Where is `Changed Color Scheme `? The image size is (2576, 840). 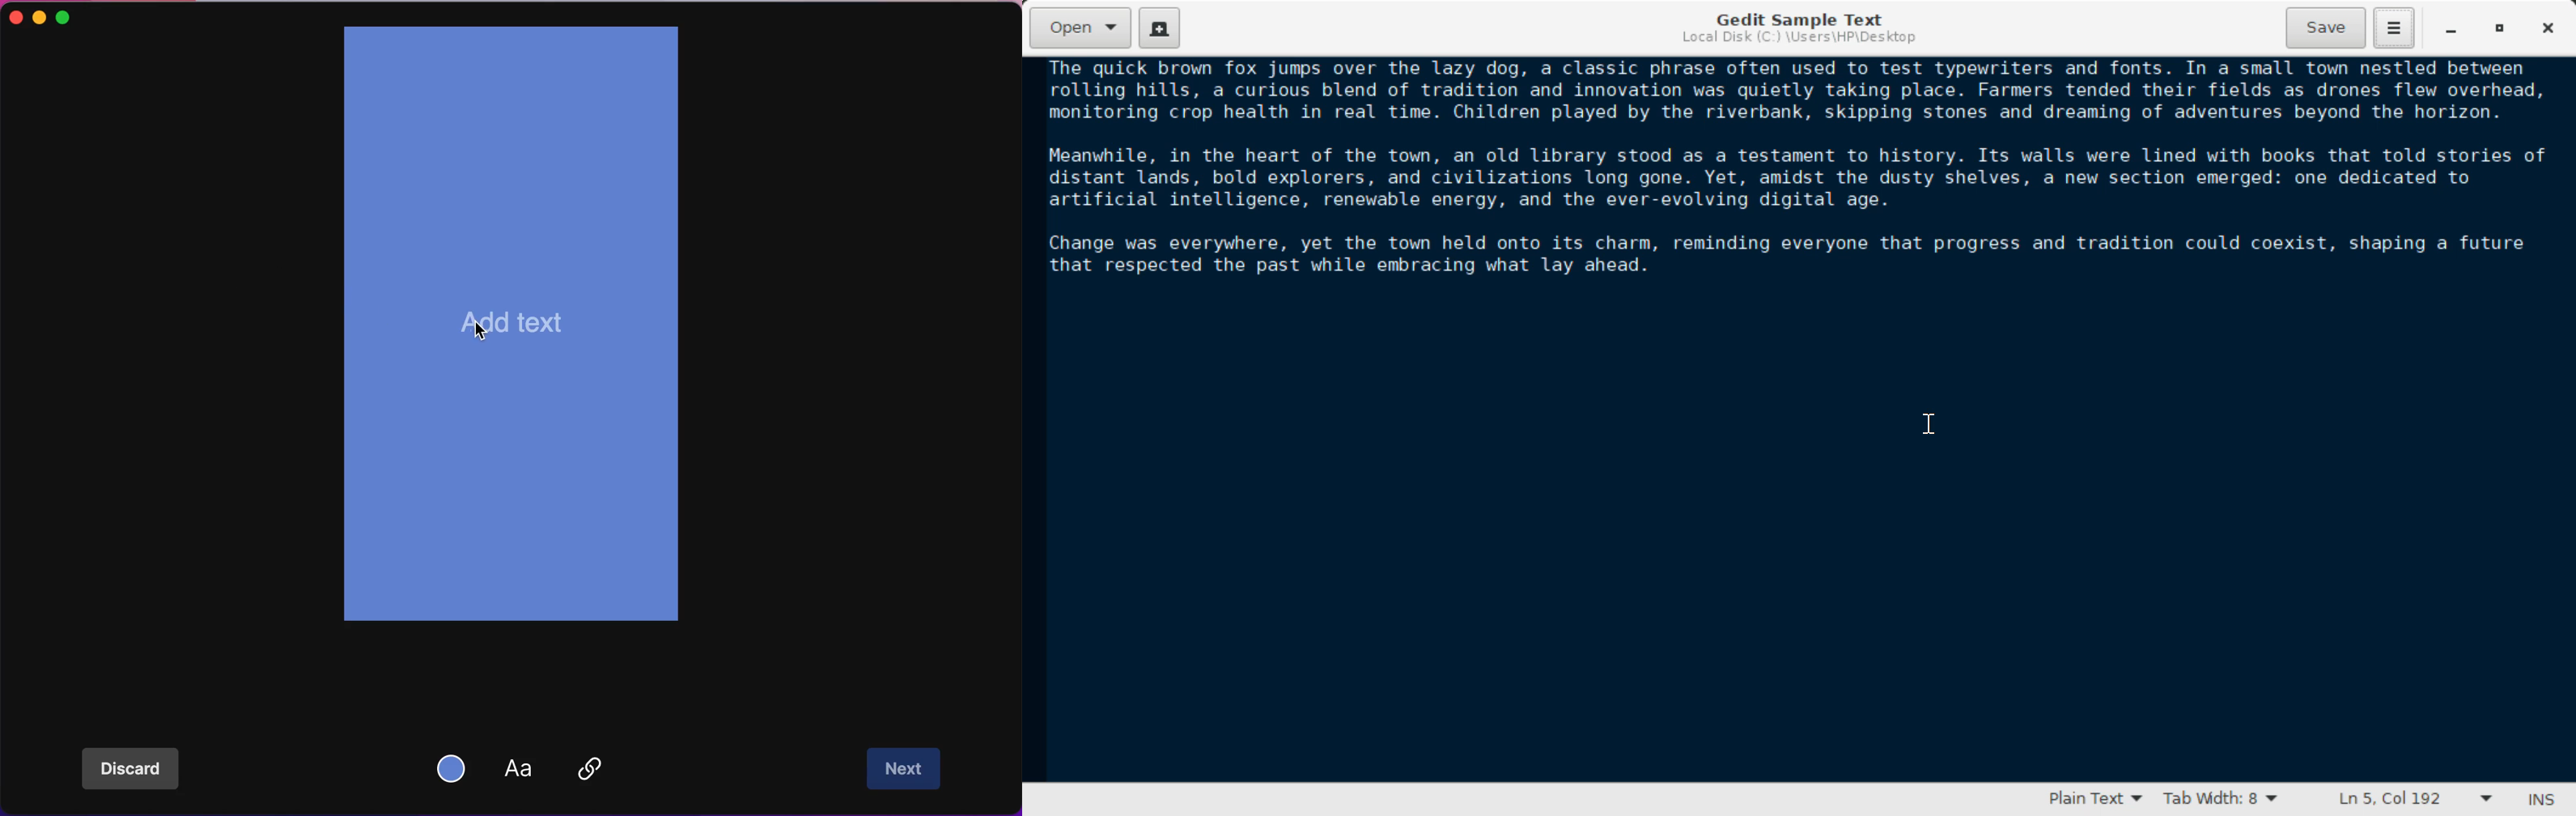
Changed Color Scheme  is located at coordinates (1799, 421).